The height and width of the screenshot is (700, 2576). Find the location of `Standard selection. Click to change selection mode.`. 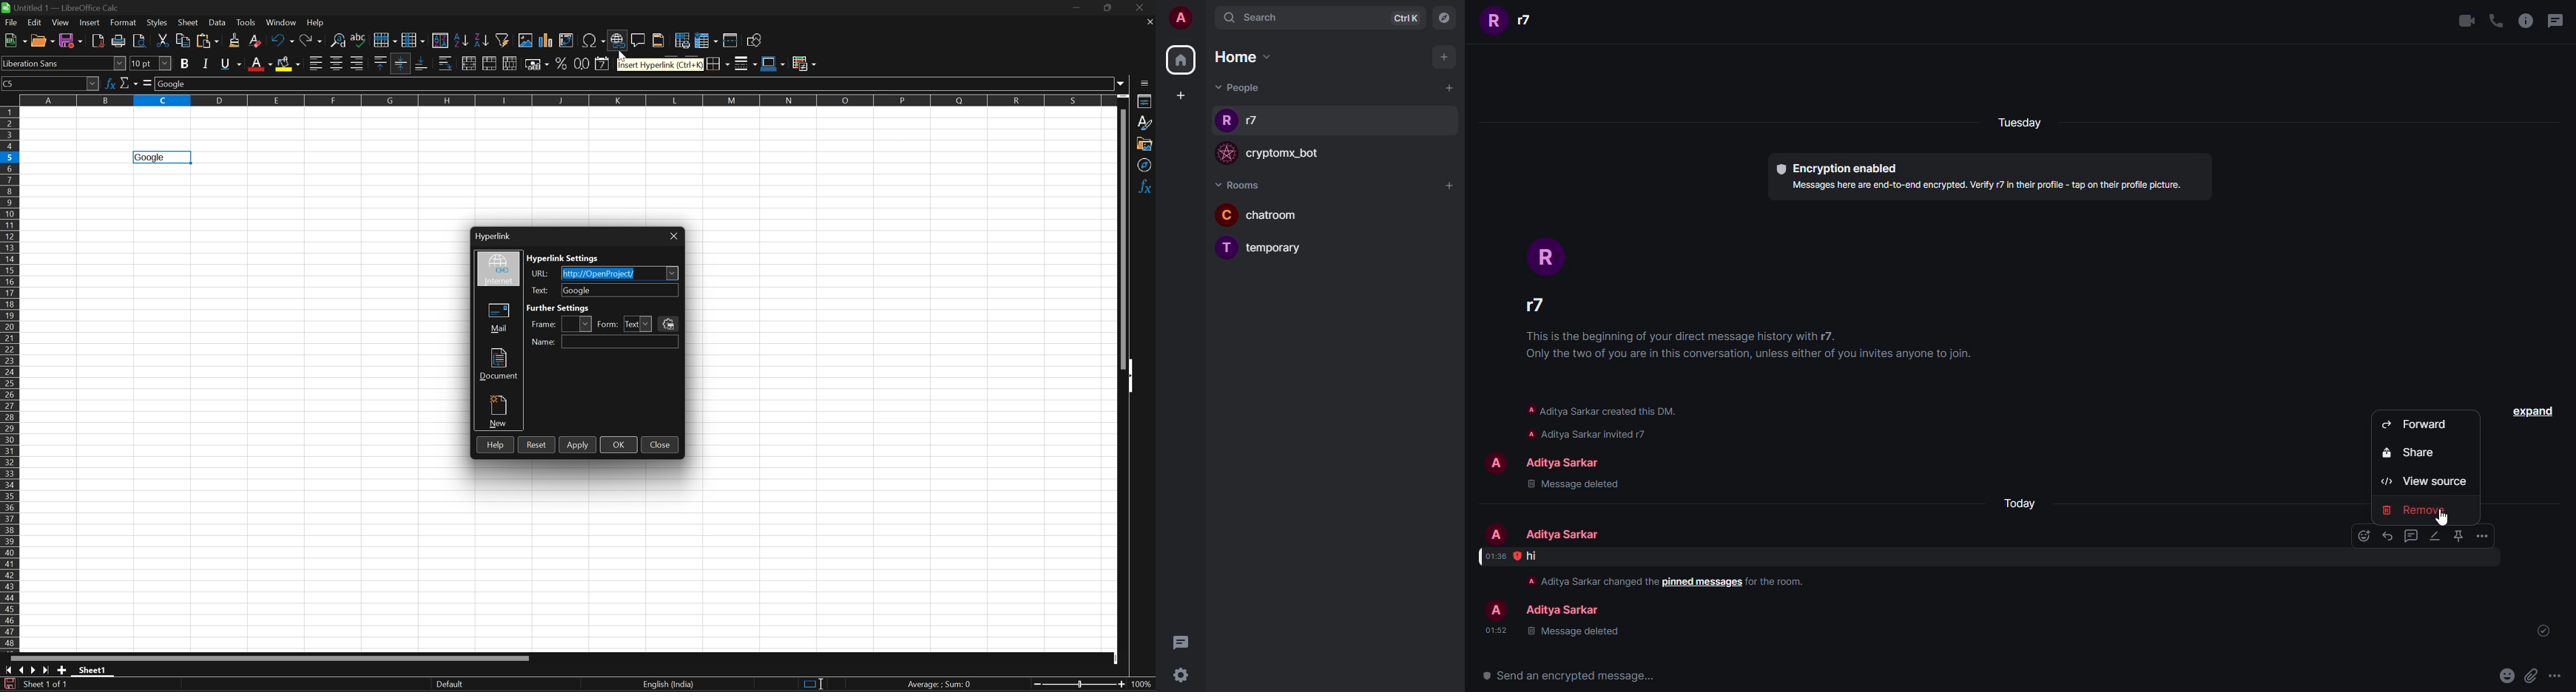

Standard selection. Click to change selection mode. is located at coordinates (814, 685).